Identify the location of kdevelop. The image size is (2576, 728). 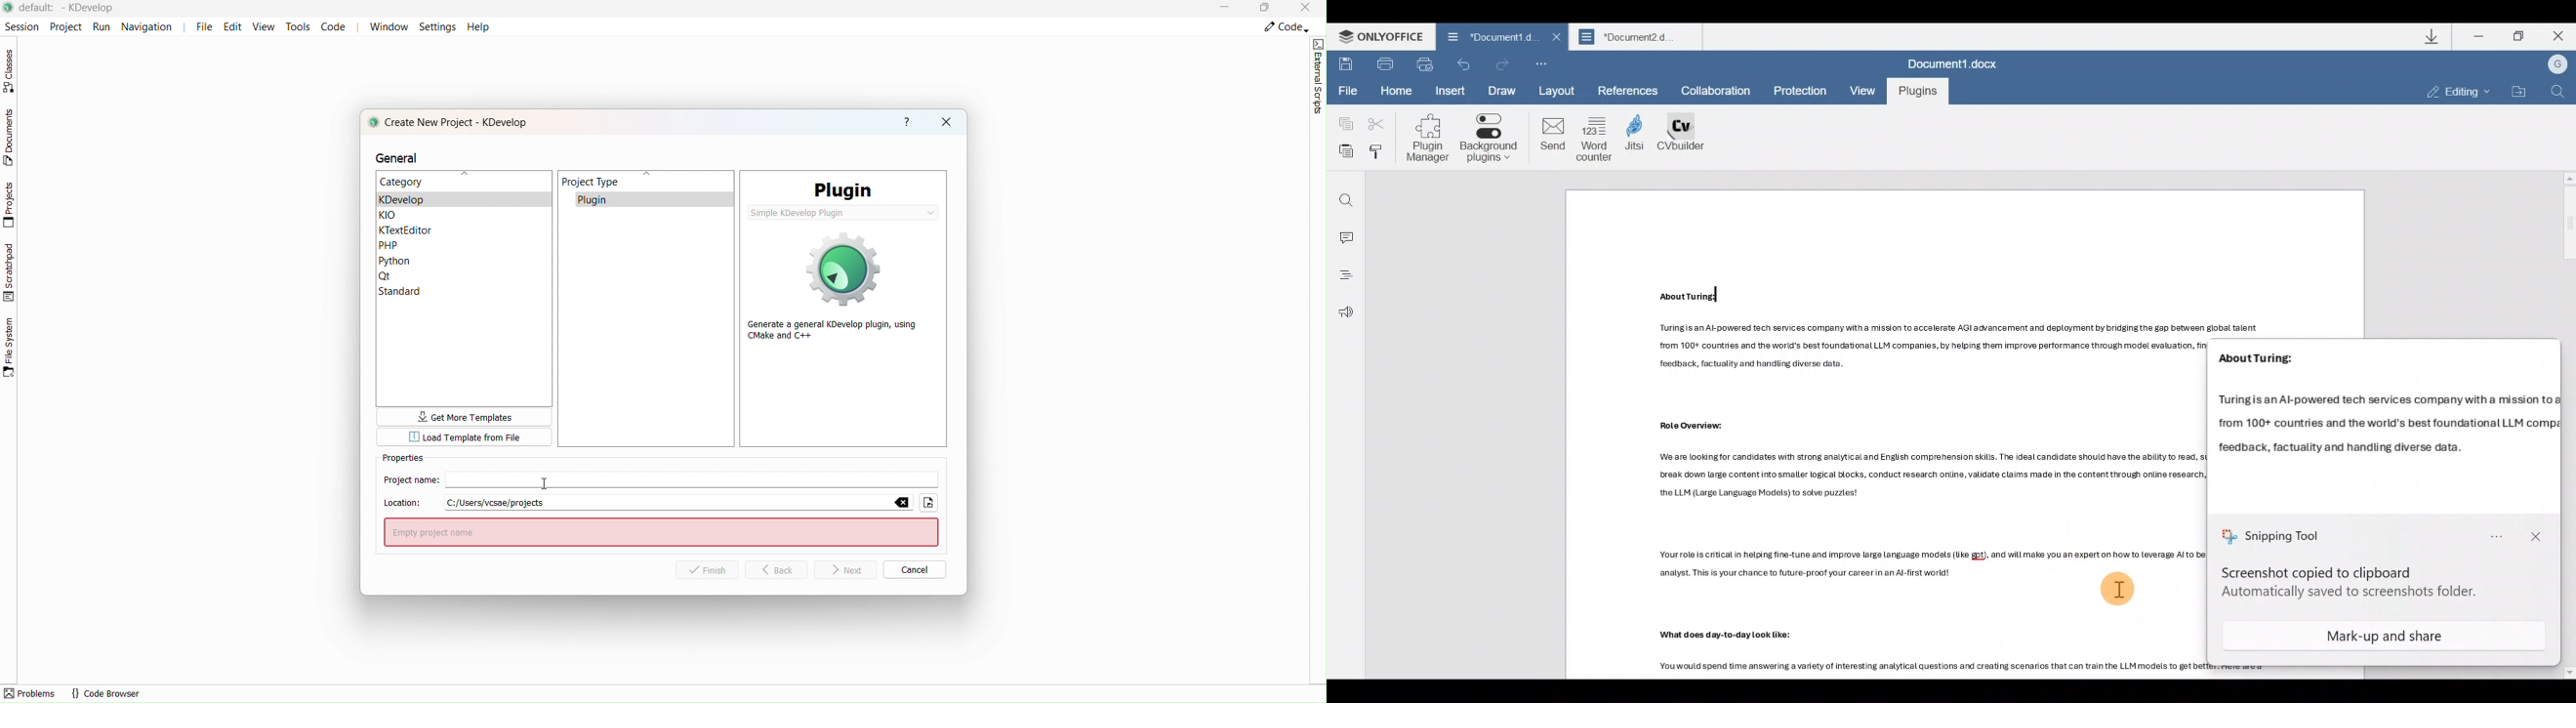
(430, 199).